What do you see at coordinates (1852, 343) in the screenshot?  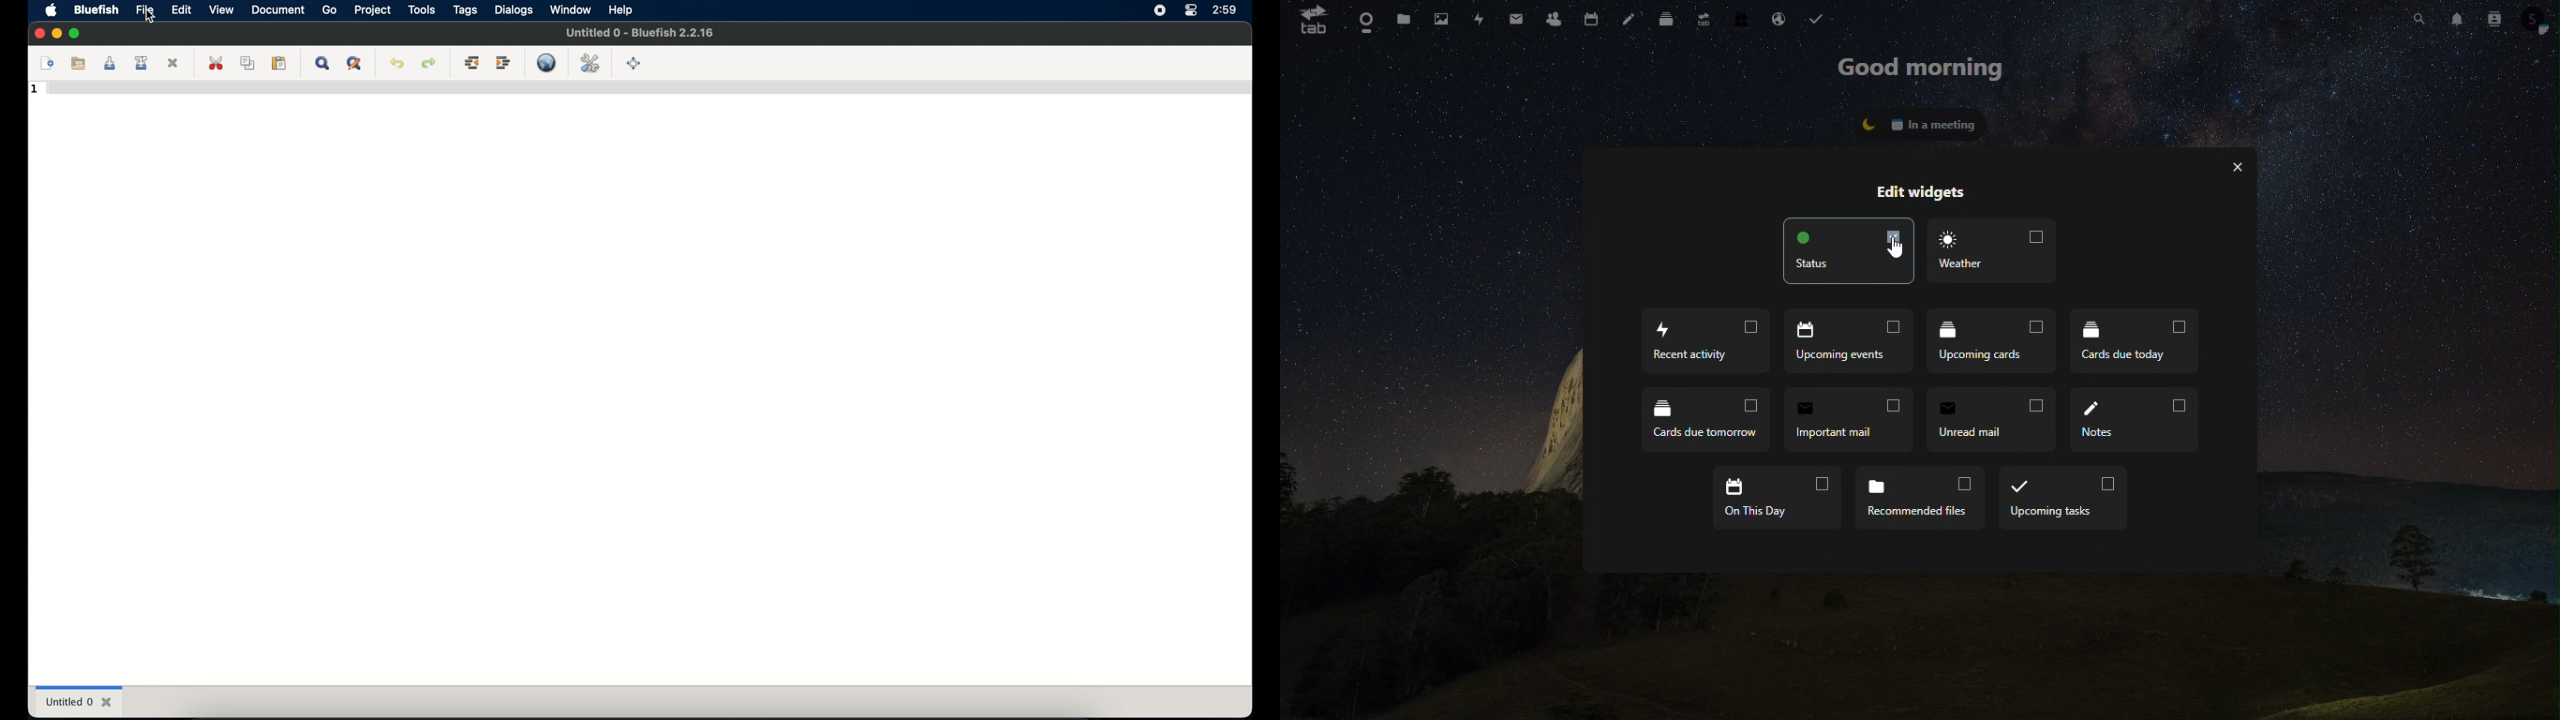 I see `upcoming event` at bounding box center [1852, 343].